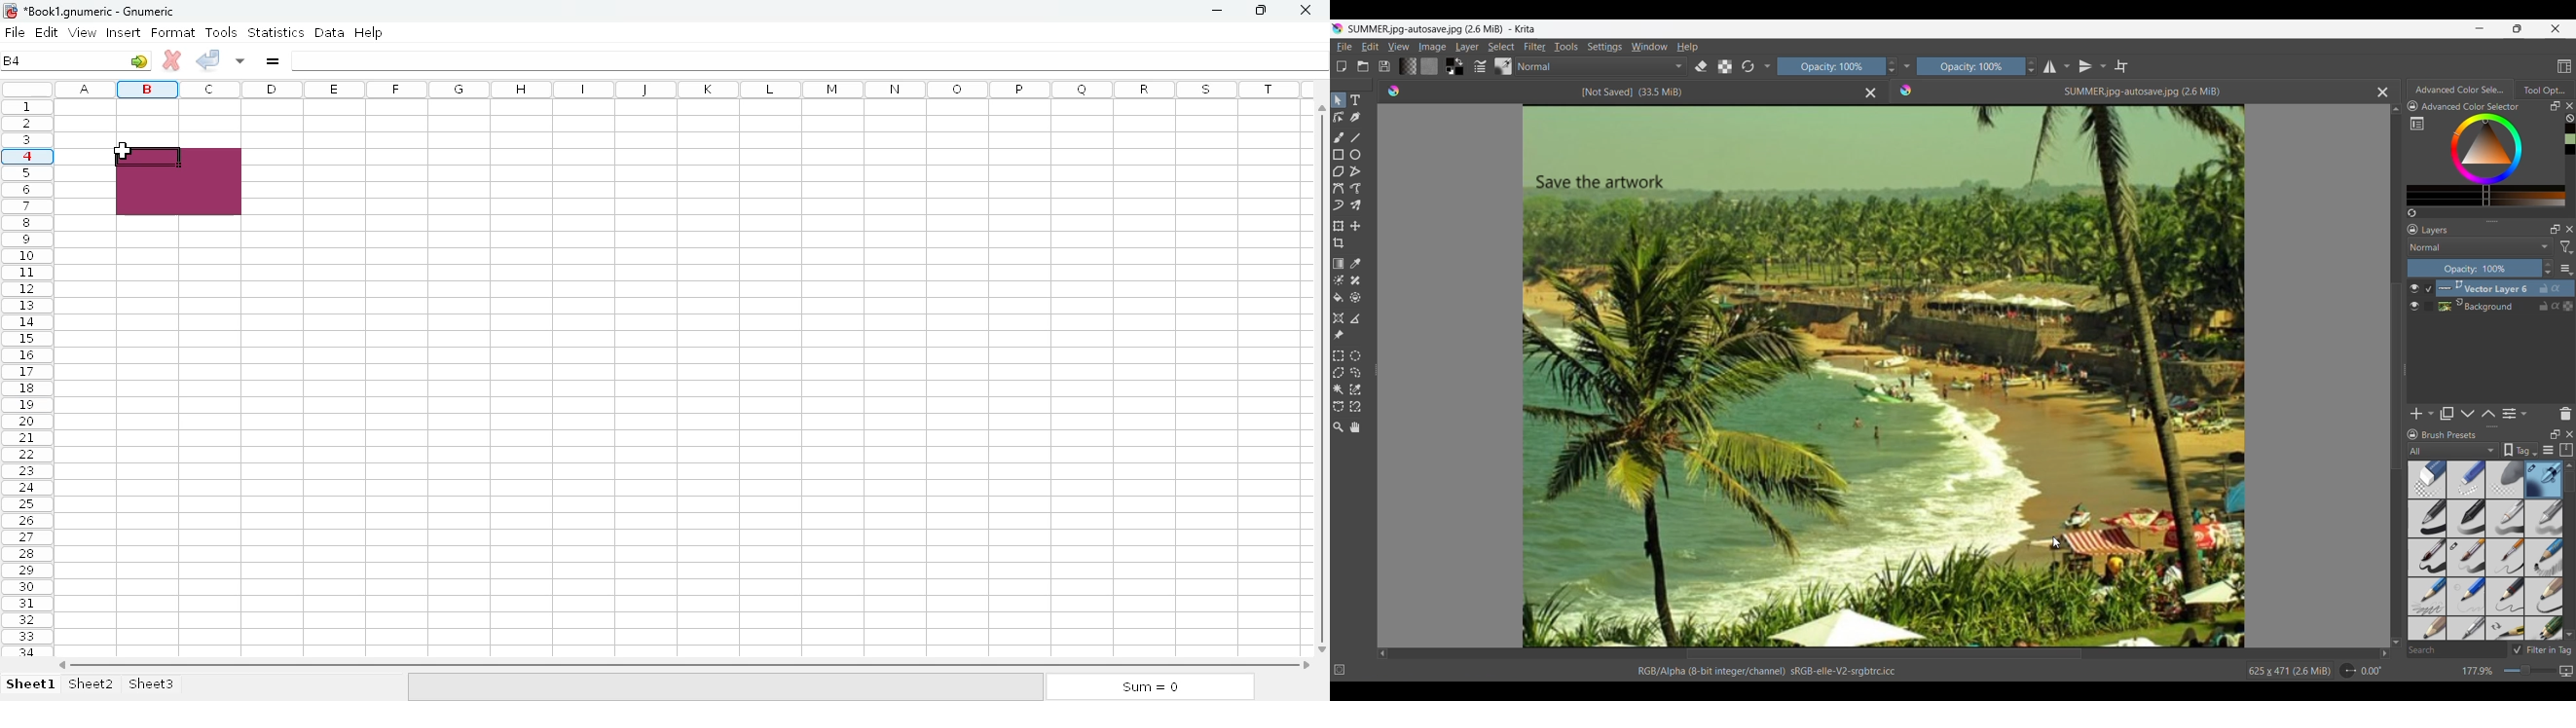 This screenshot has width=2576, height=728. I want to click on Layer, so click(1467, 46).